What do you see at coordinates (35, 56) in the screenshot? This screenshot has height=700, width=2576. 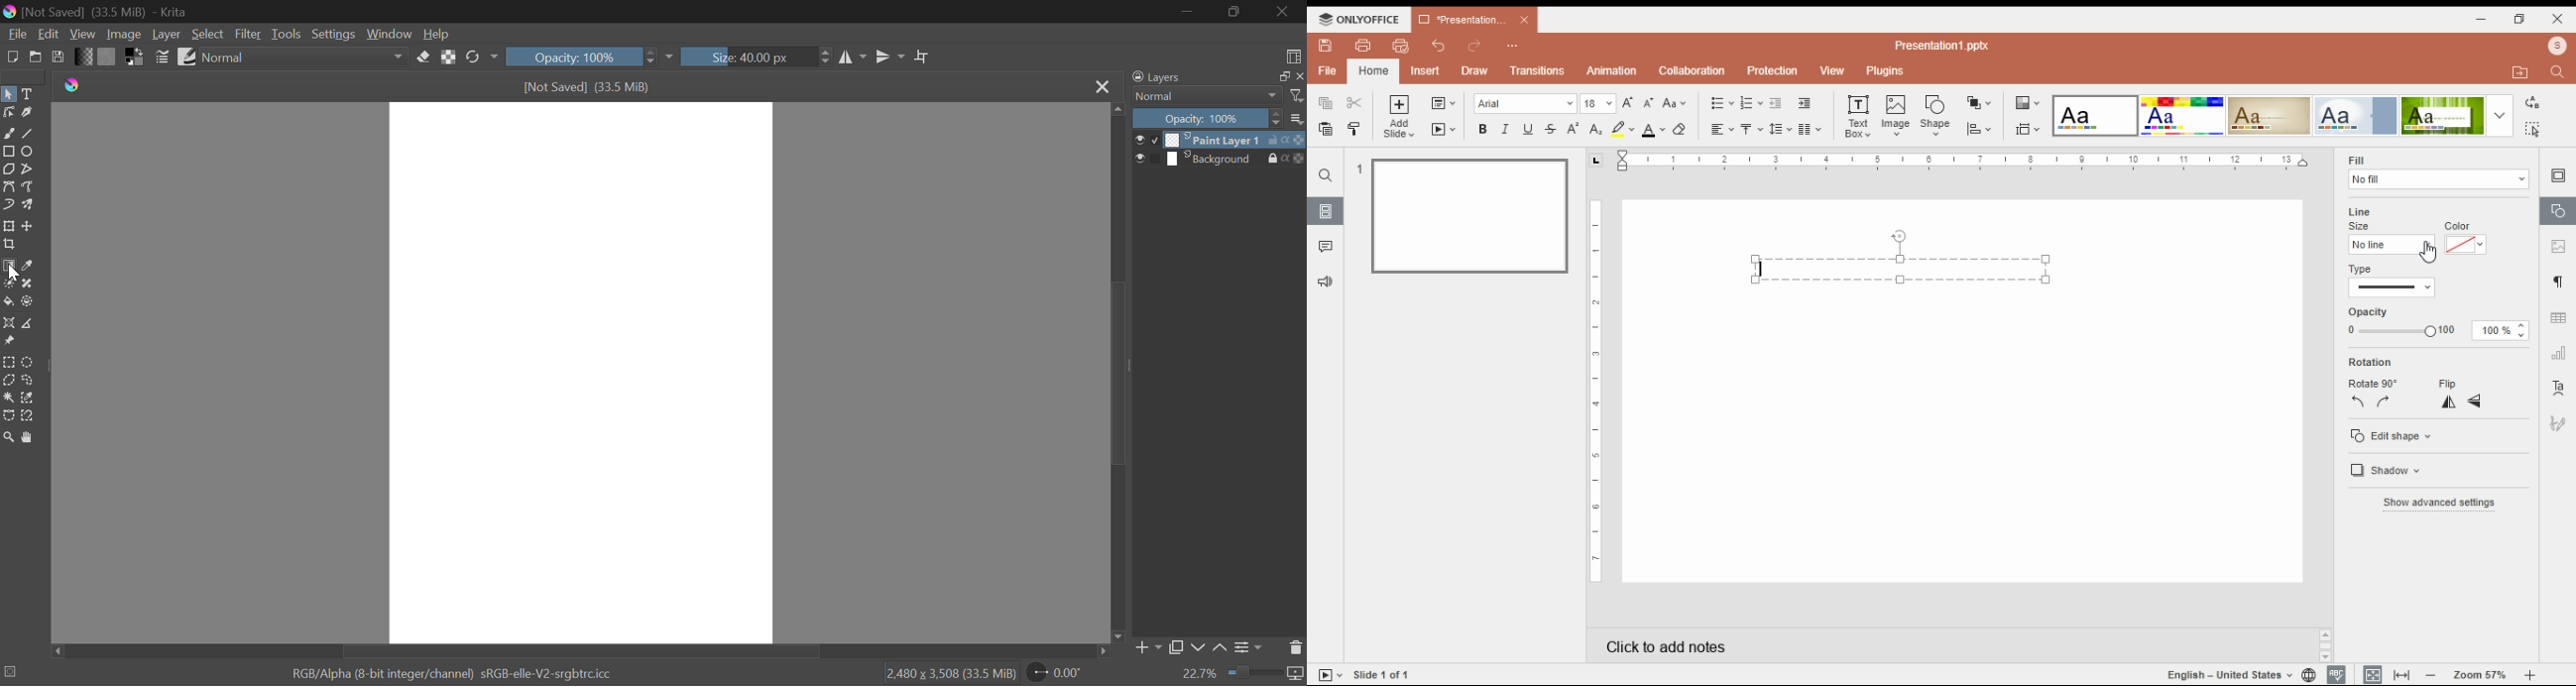 I see `Open` at bounding box center [35, 56].